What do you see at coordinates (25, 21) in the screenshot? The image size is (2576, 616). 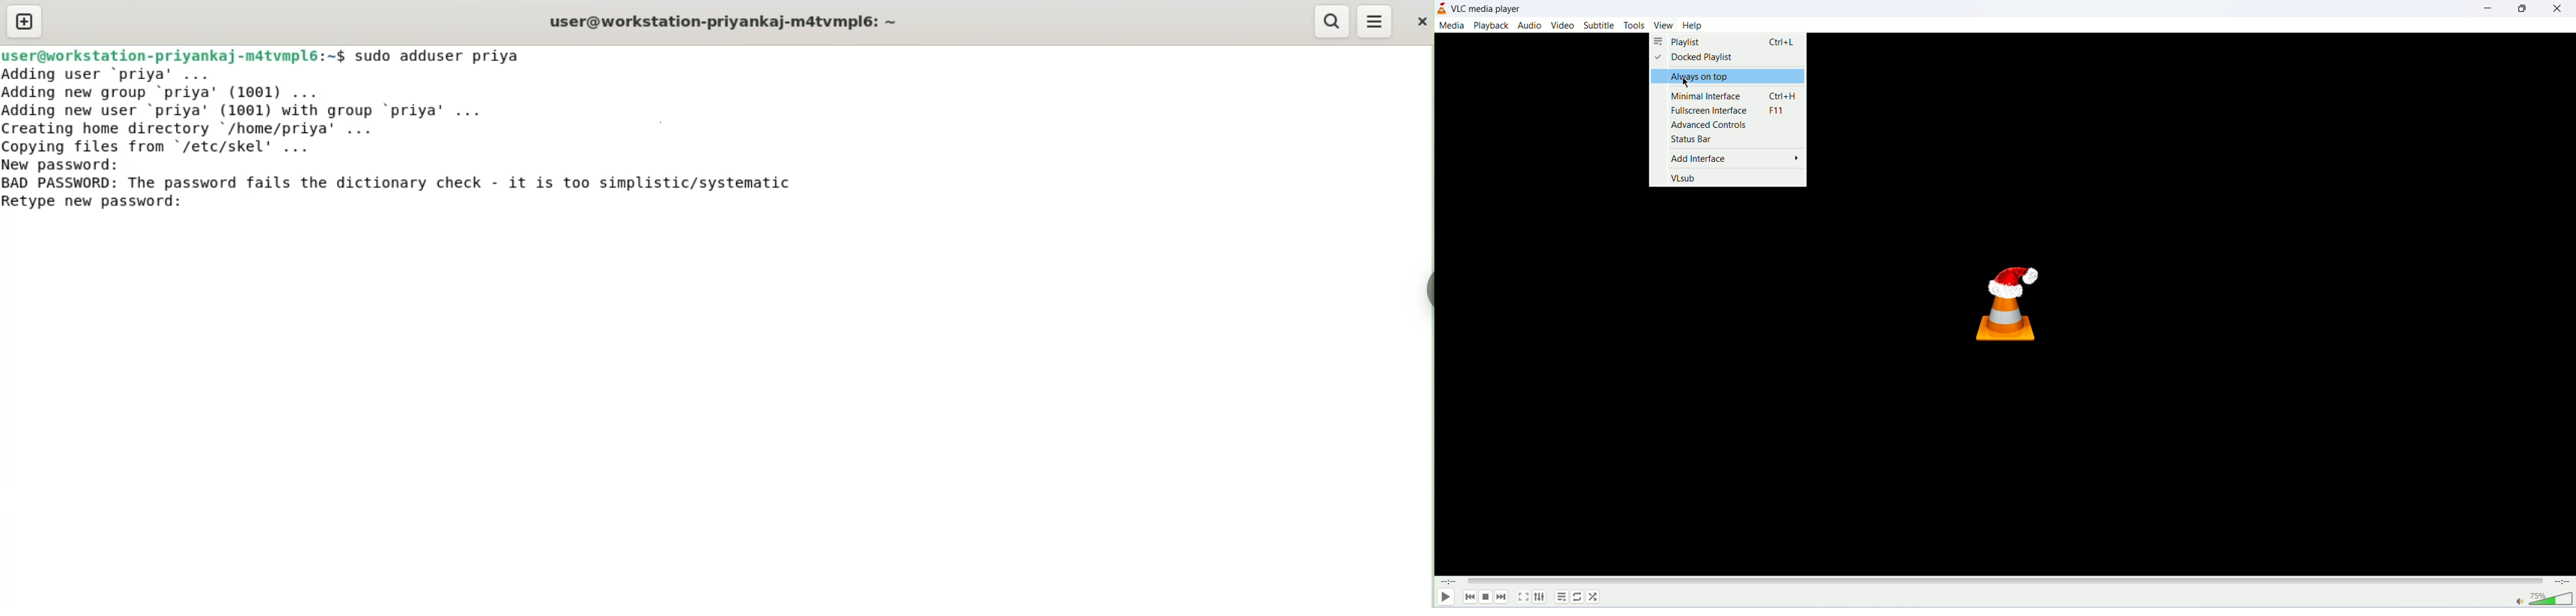 I see `new tab` at bounding box center [25, 21].